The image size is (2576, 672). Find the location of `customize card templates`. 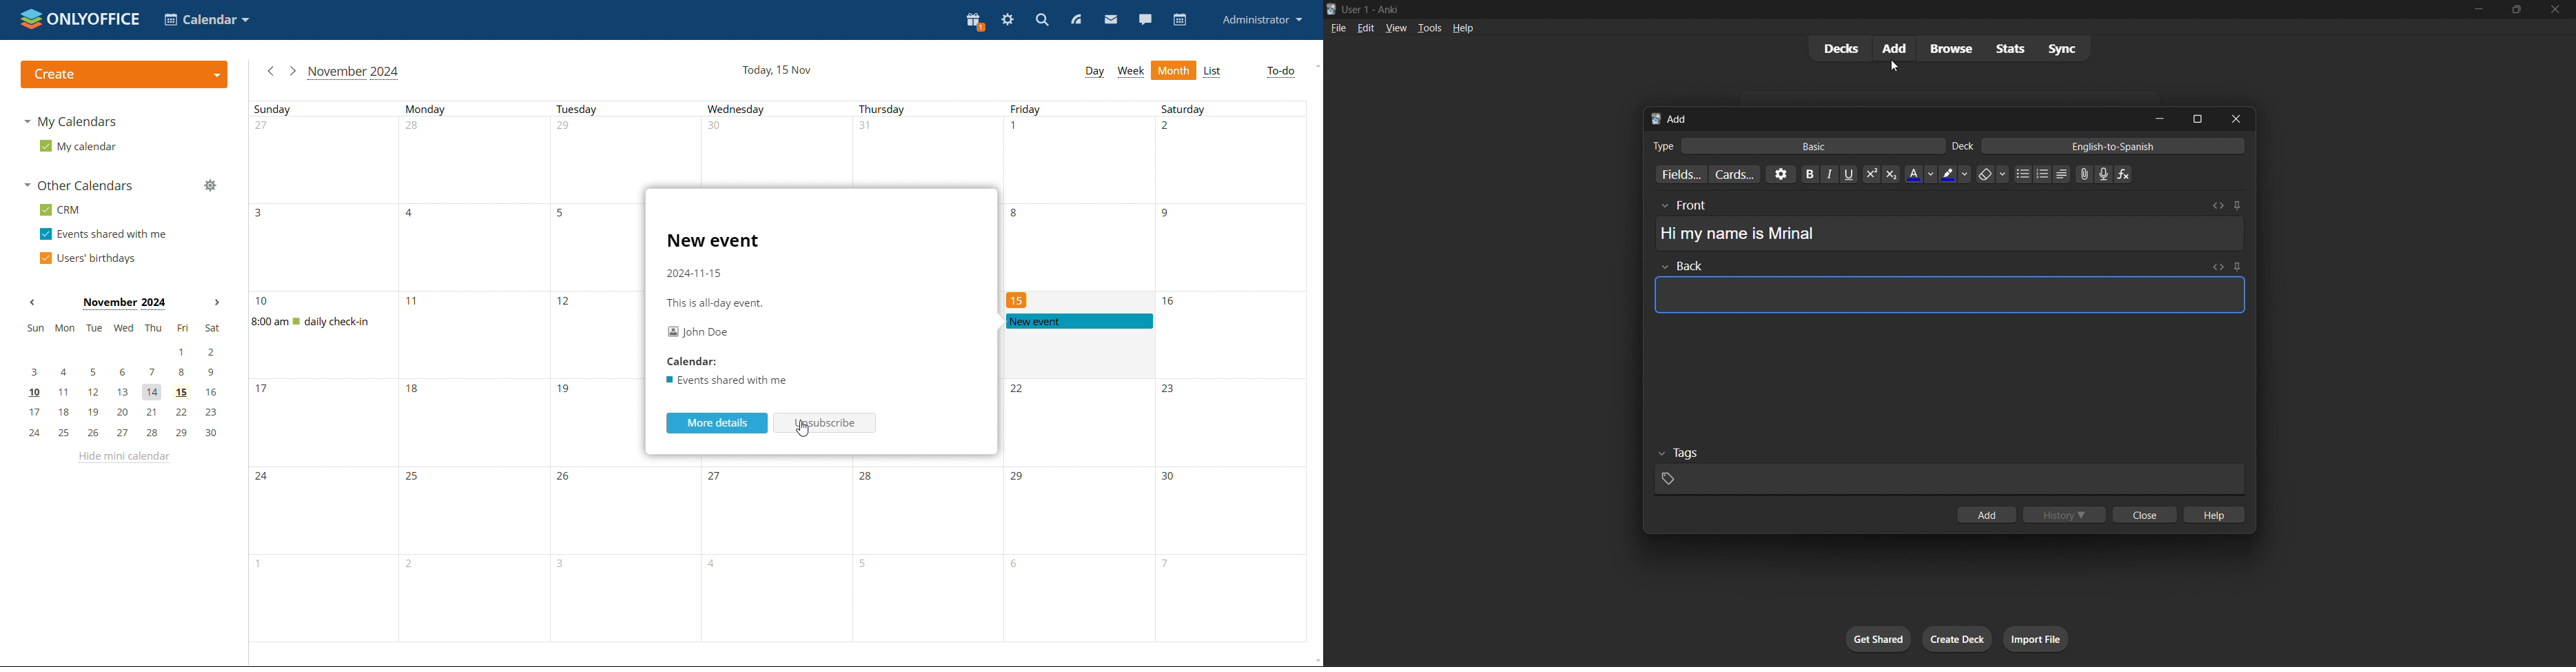

customize card templates is located at coordinates (1736, 172).